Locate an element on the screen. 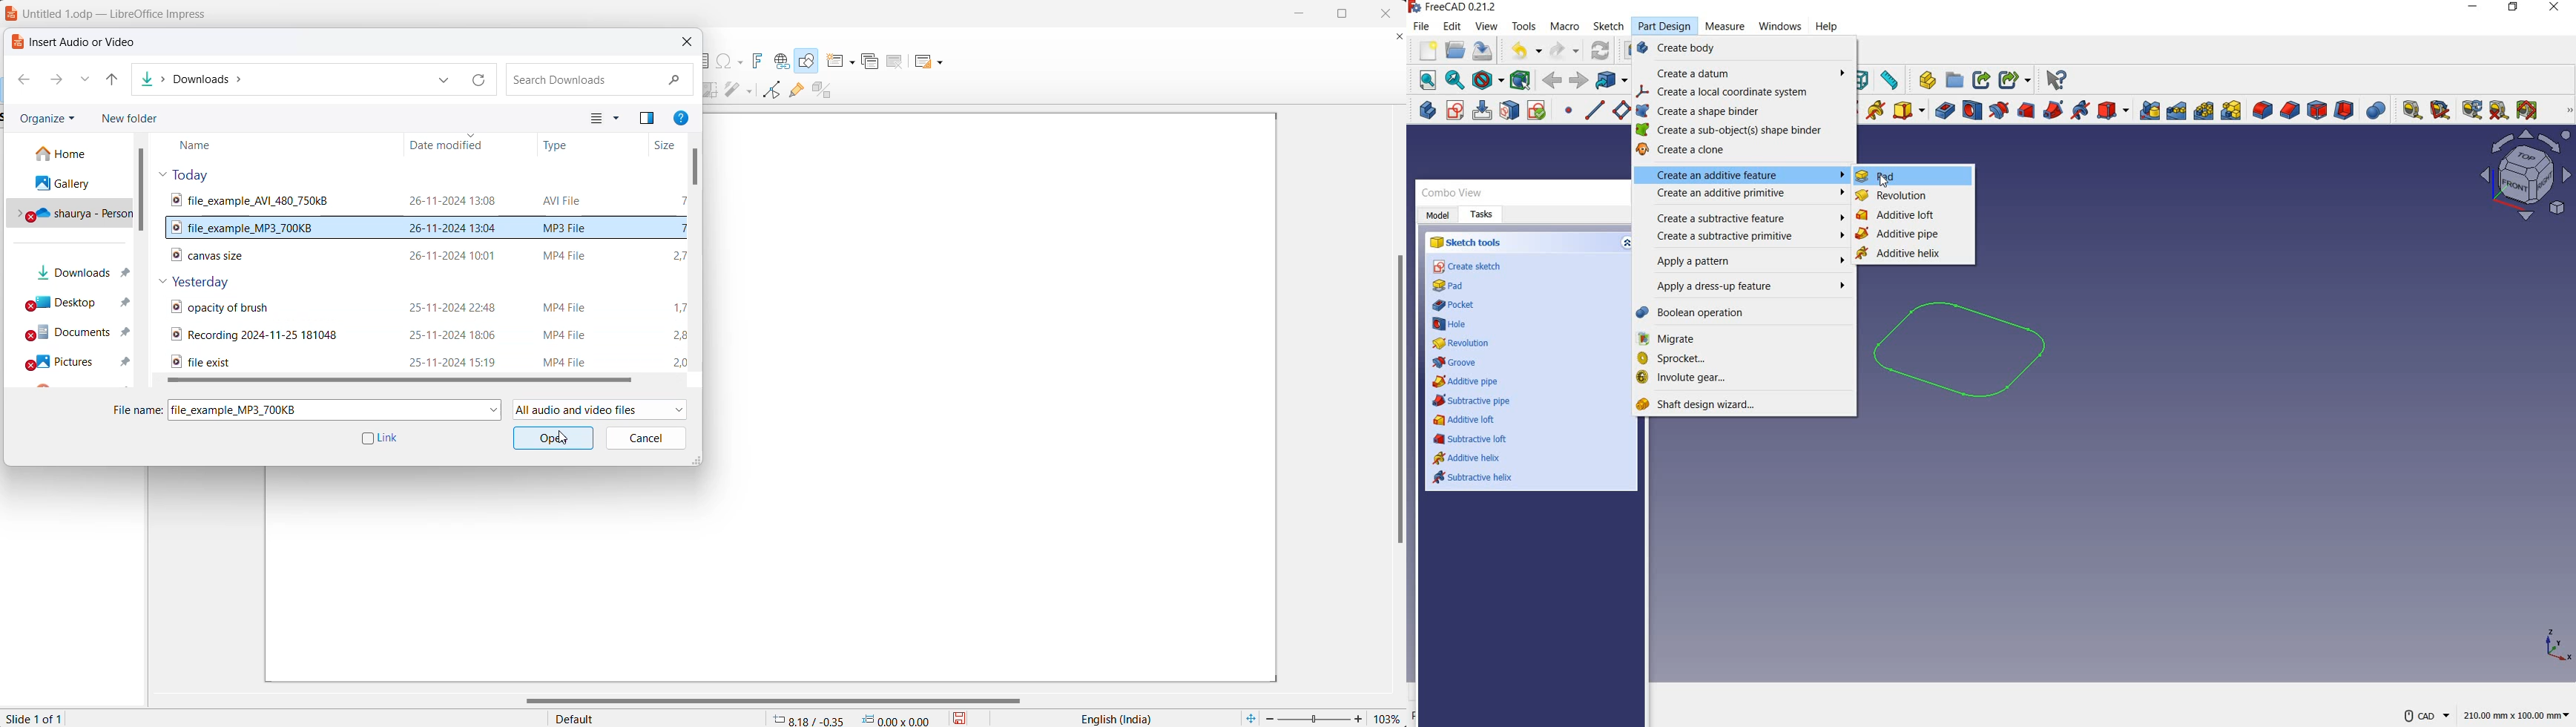  Boolean operation is located at coordinates (1740, 313).